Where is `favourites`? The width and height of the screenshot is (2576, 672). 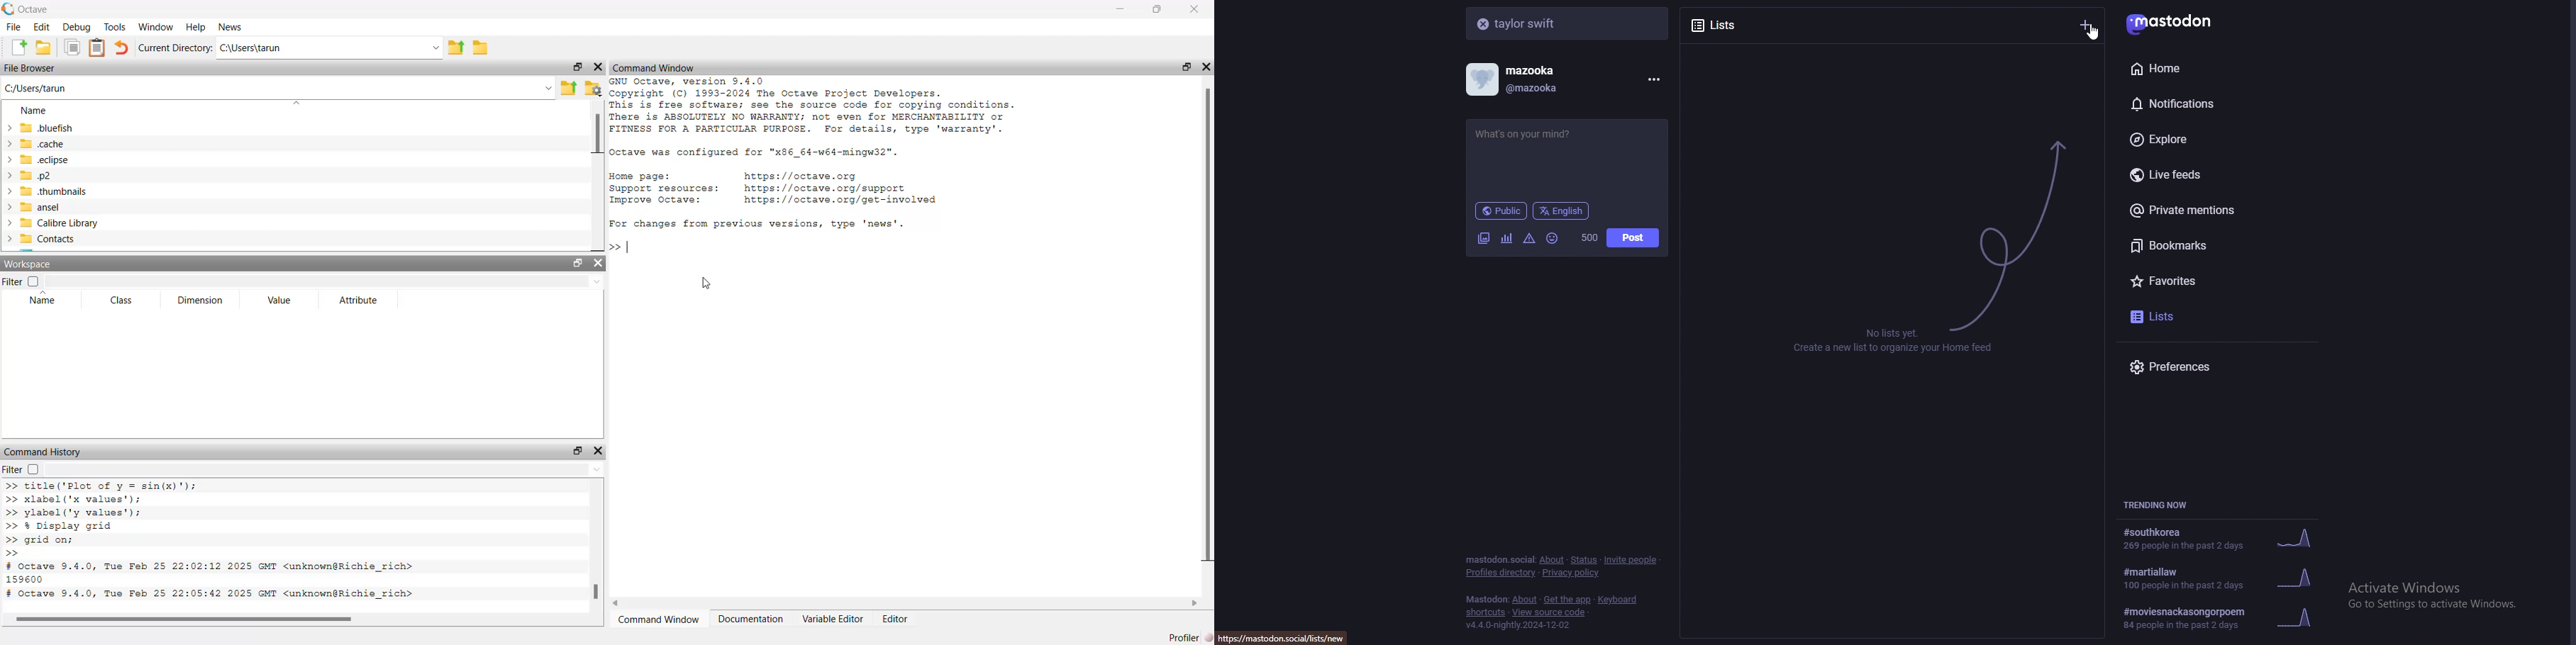 favourites is located at coordinates (2205, 279).